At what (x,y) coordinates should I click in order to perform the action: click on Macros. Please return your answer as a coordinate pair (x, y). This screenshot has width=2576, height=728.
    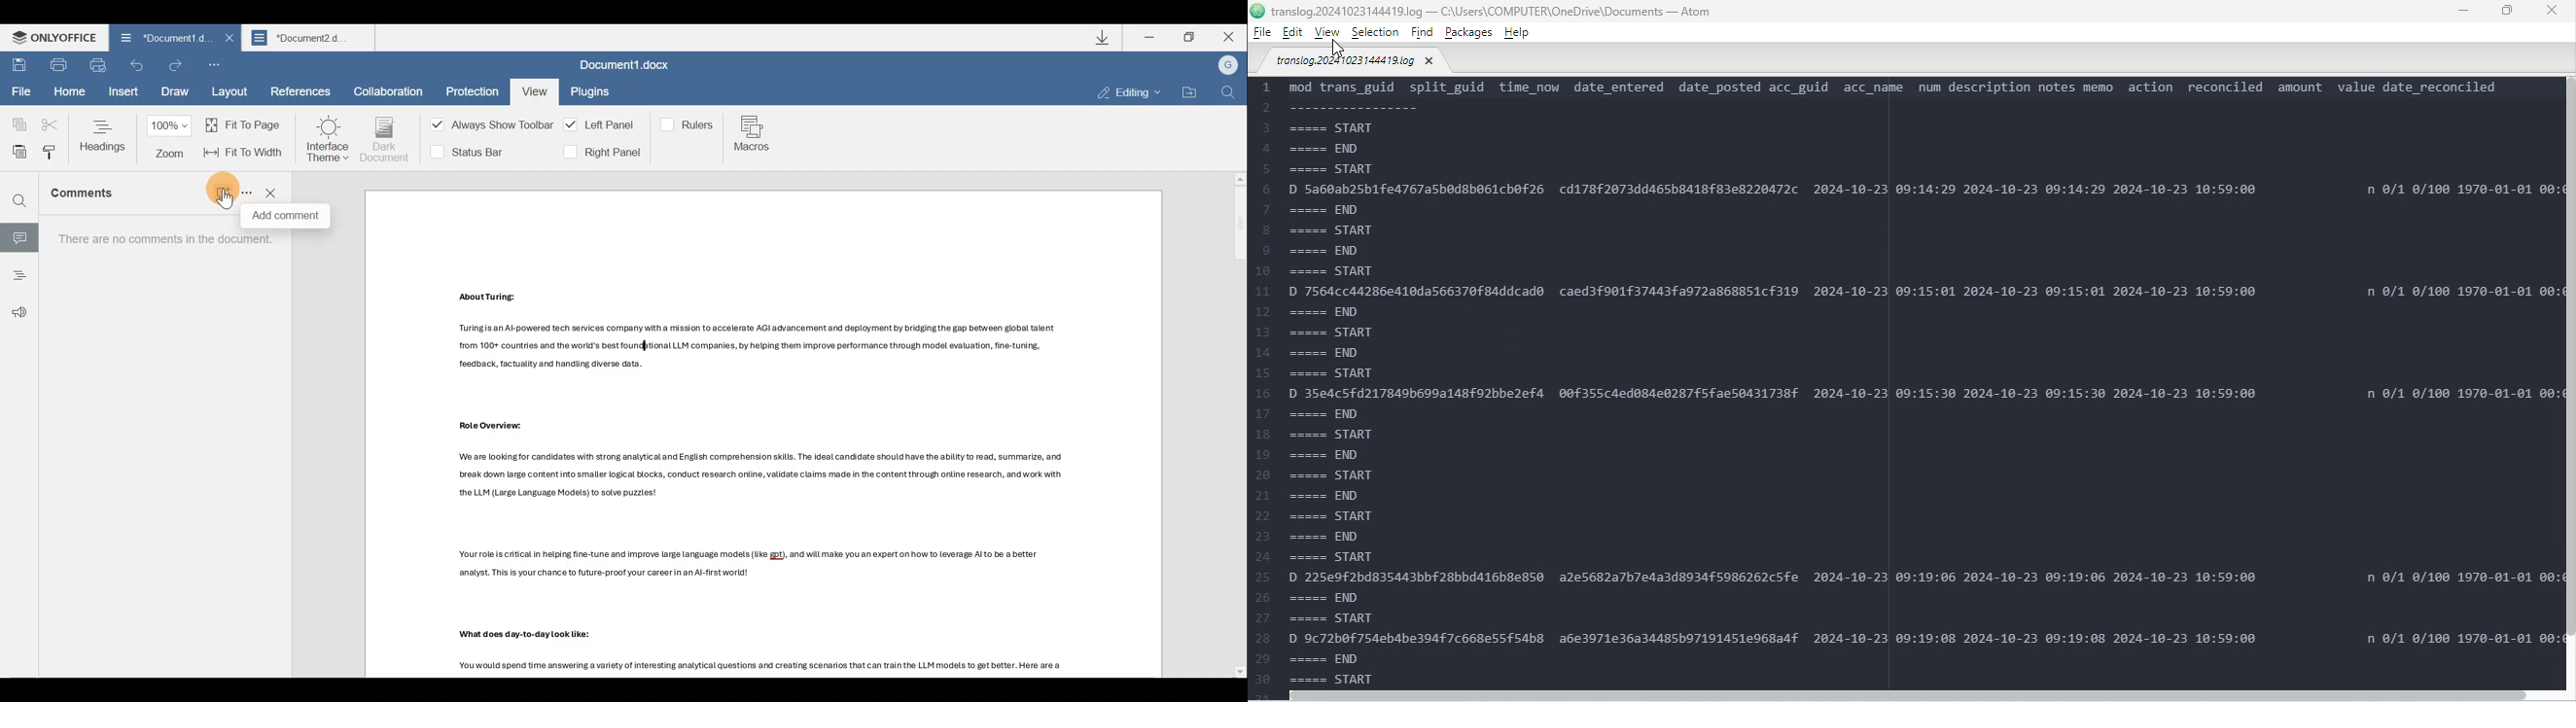
    Looking at the image, I should click on (755, 136).